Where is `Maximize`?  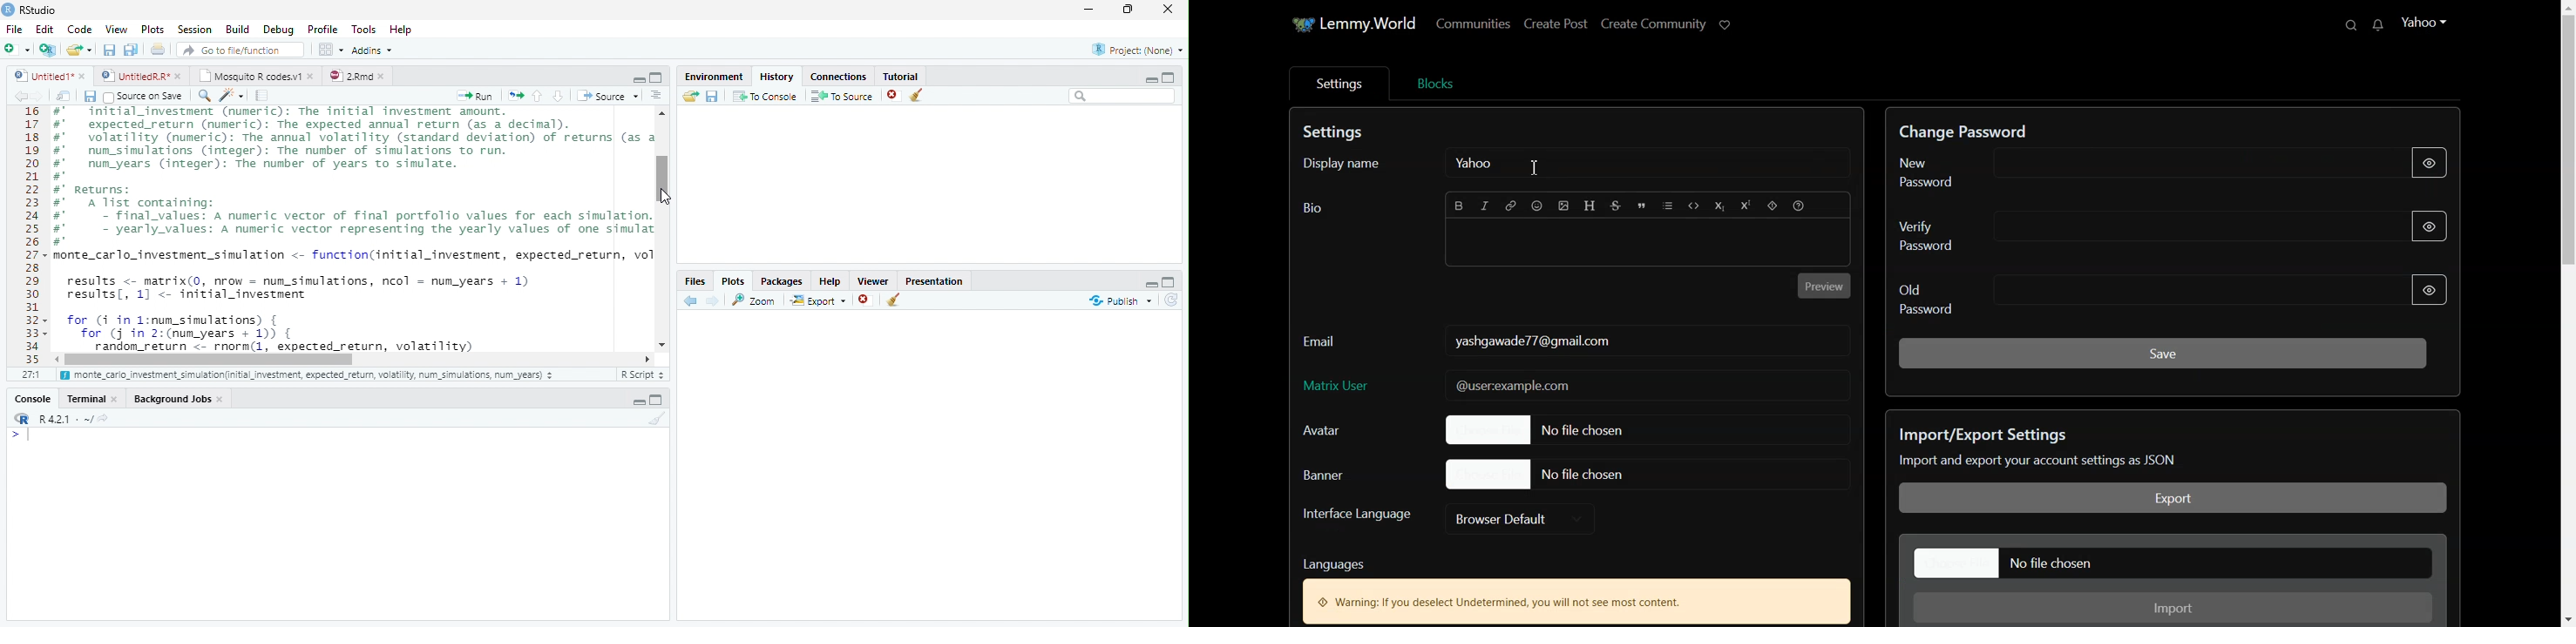 Maximize is located at coordinates (1132, 10).